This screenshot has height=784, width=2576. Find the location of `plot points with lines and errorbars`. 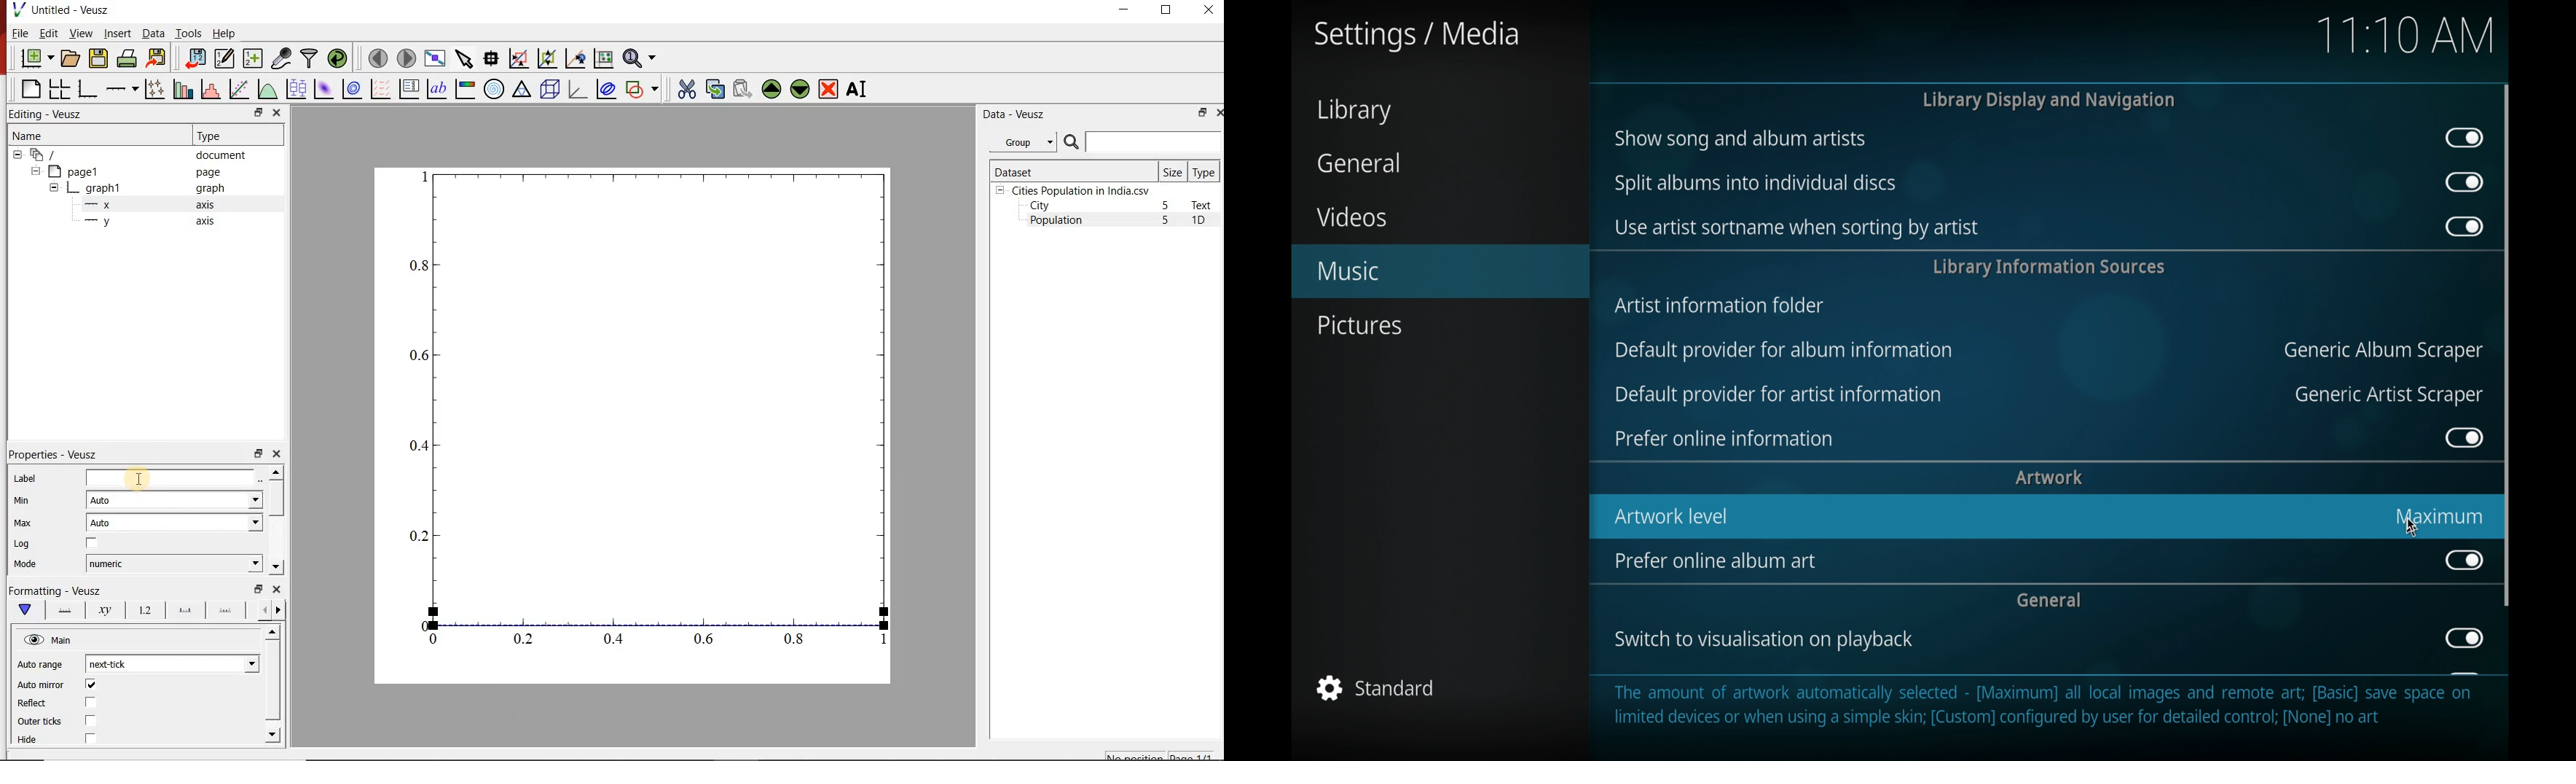

plot points with lines and errorbars is located at coordinates (152, 89).